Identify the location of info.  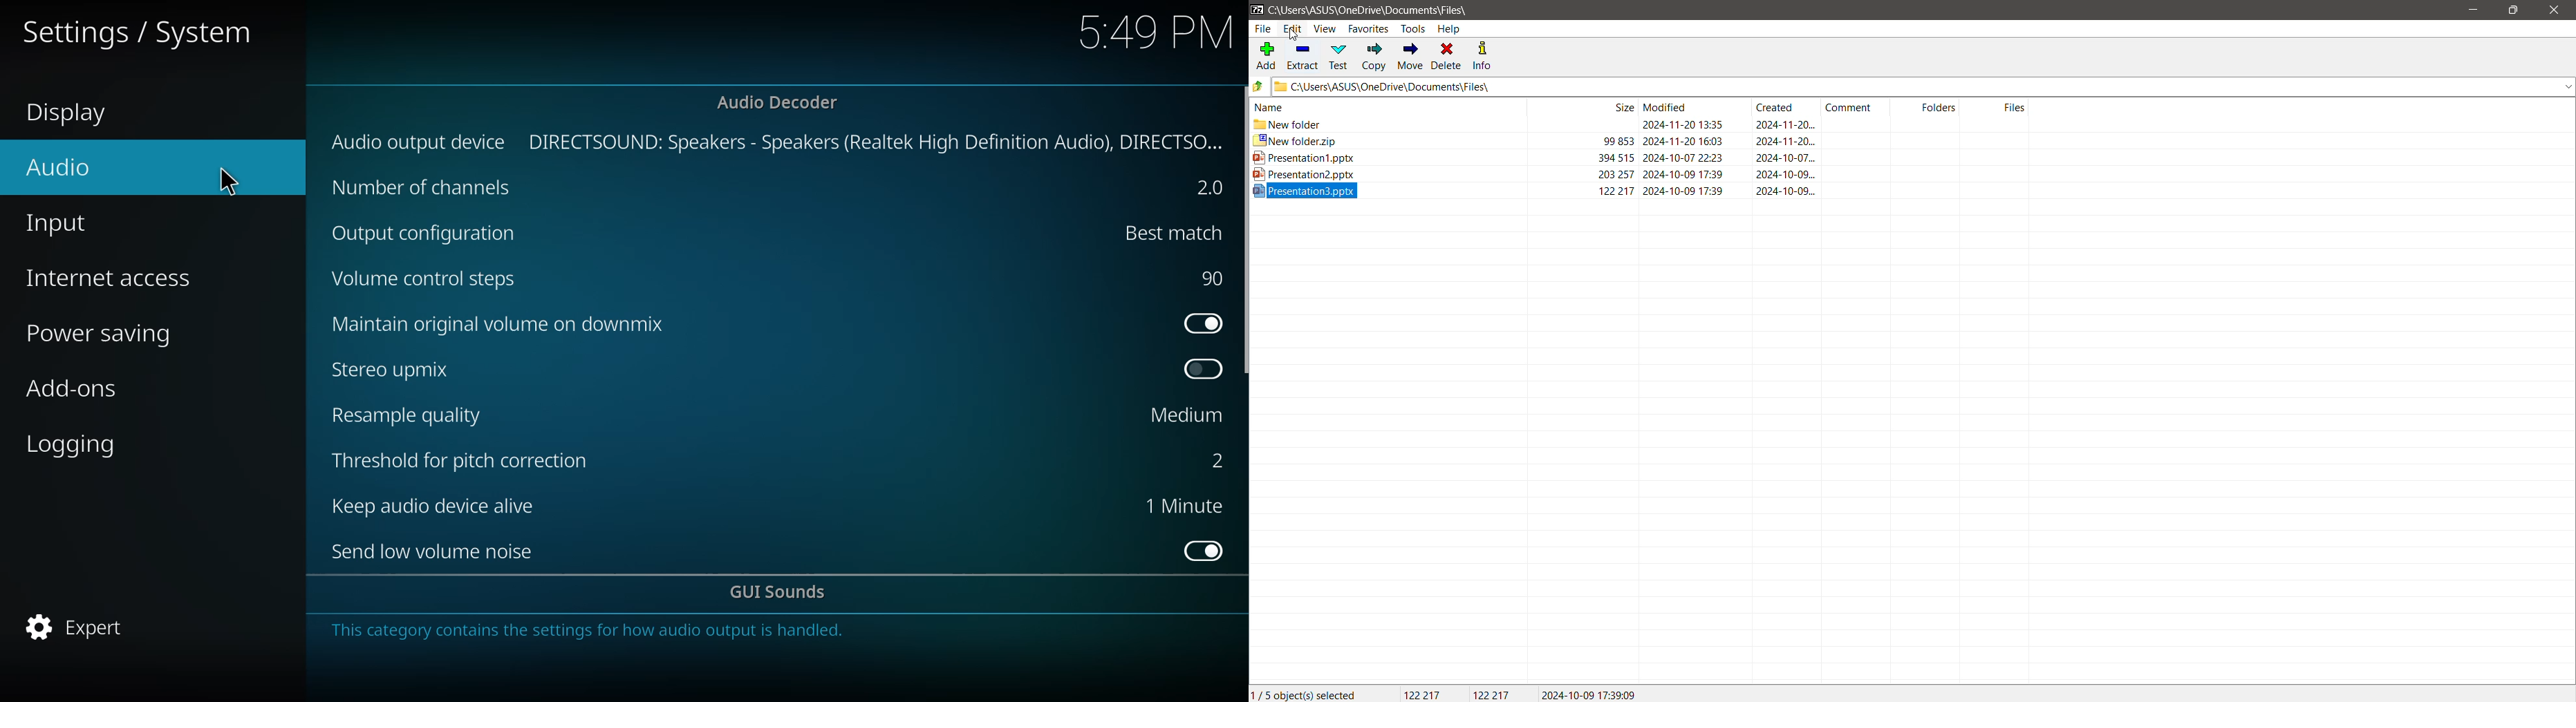
(594, 632).